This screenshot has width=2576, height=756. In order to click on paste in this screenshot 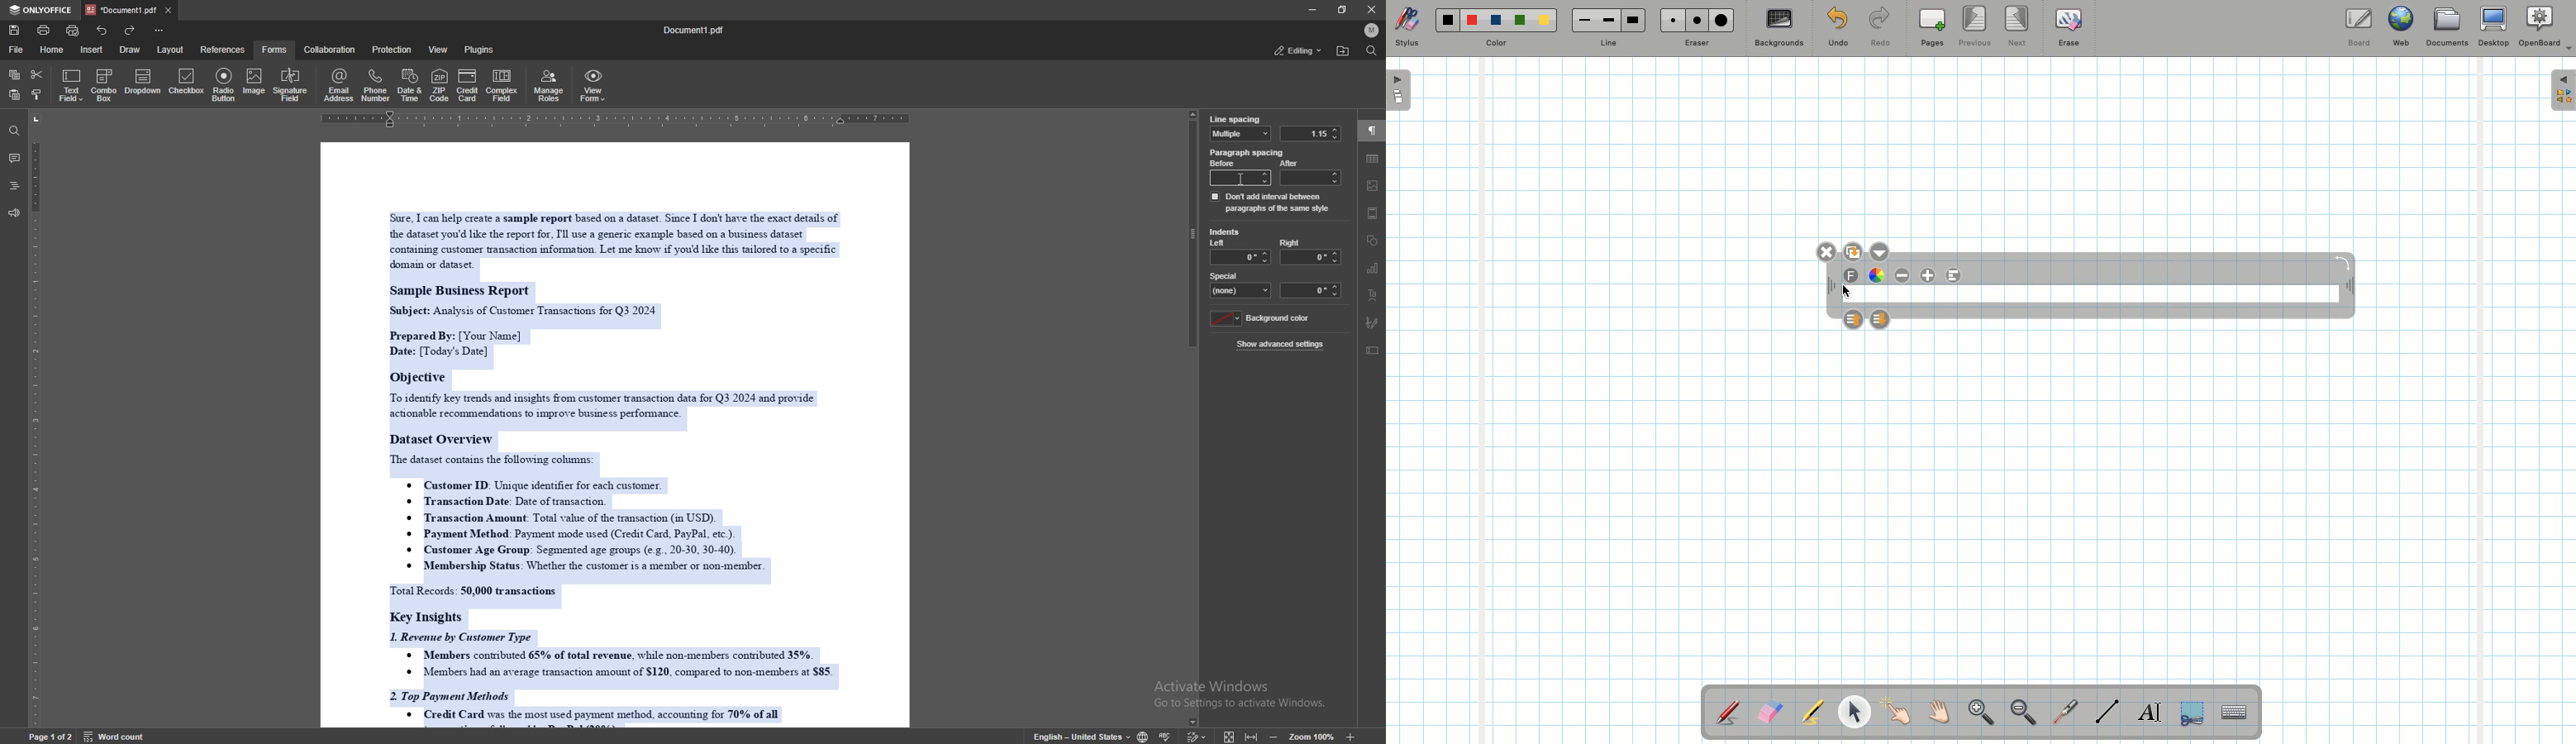, I will do `click(13, 95)`.